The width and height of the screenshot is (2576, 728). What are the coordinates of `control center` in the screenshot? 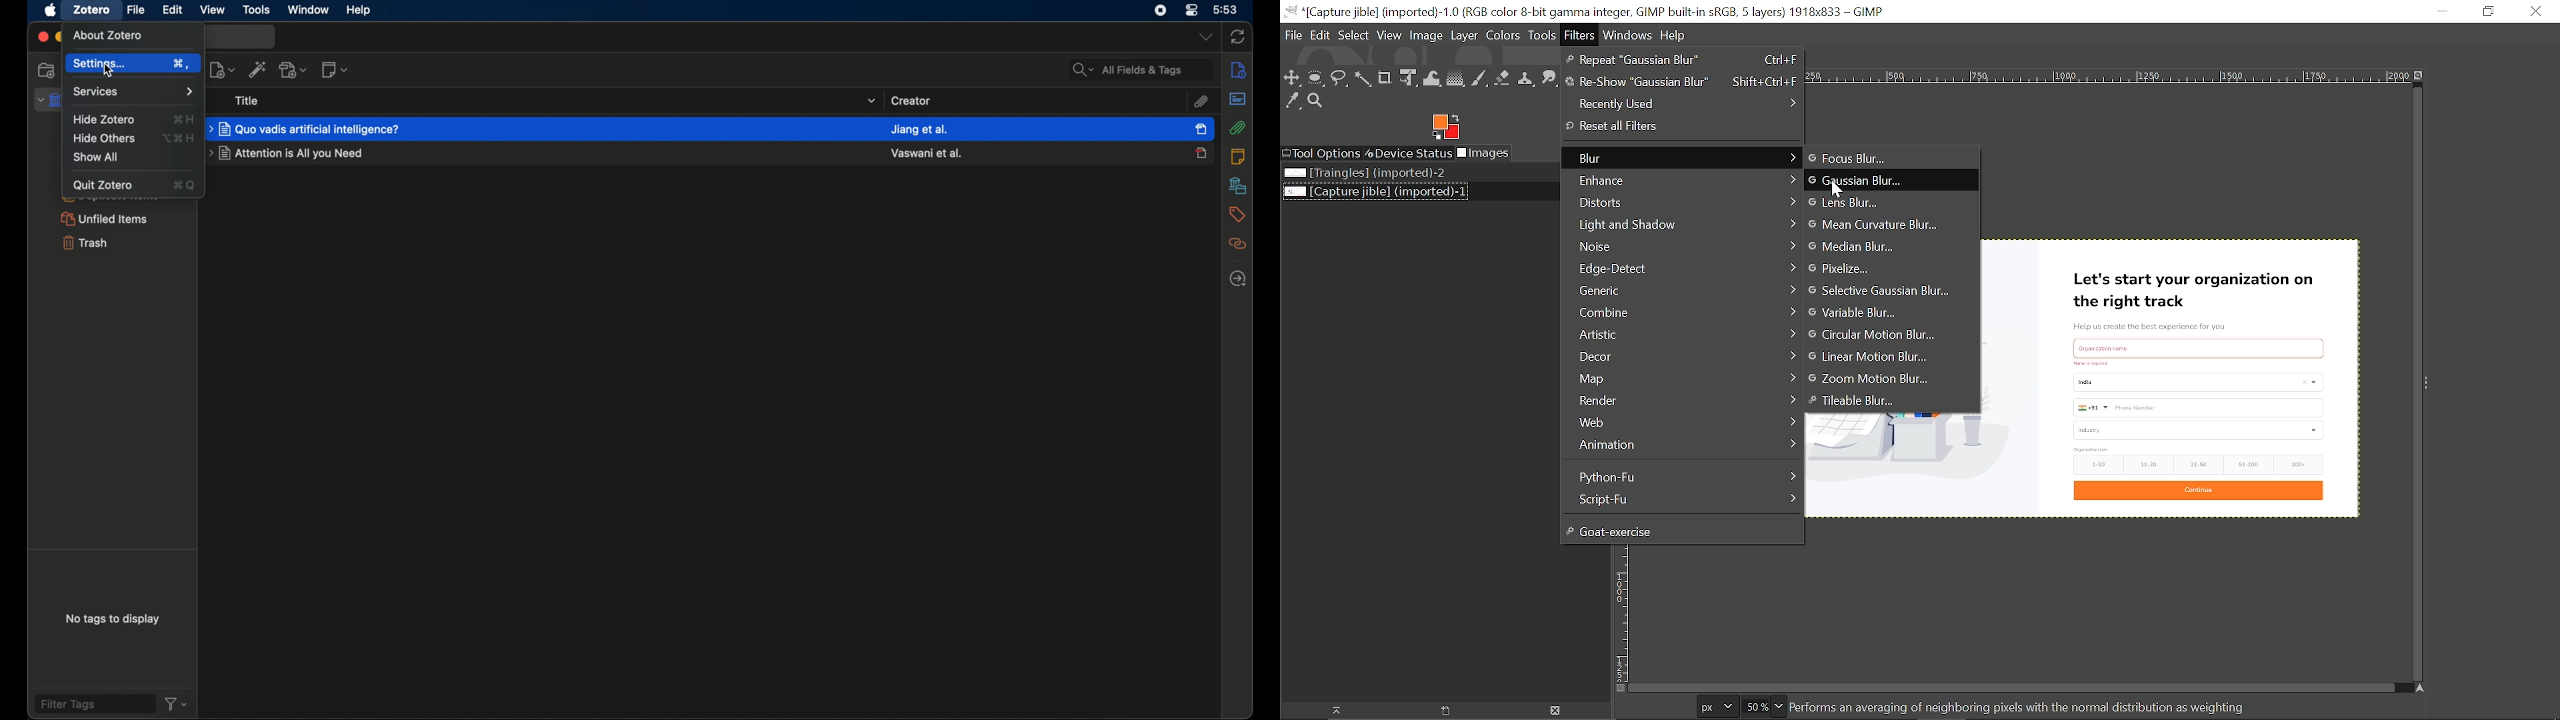 It's located at (1159, 11).